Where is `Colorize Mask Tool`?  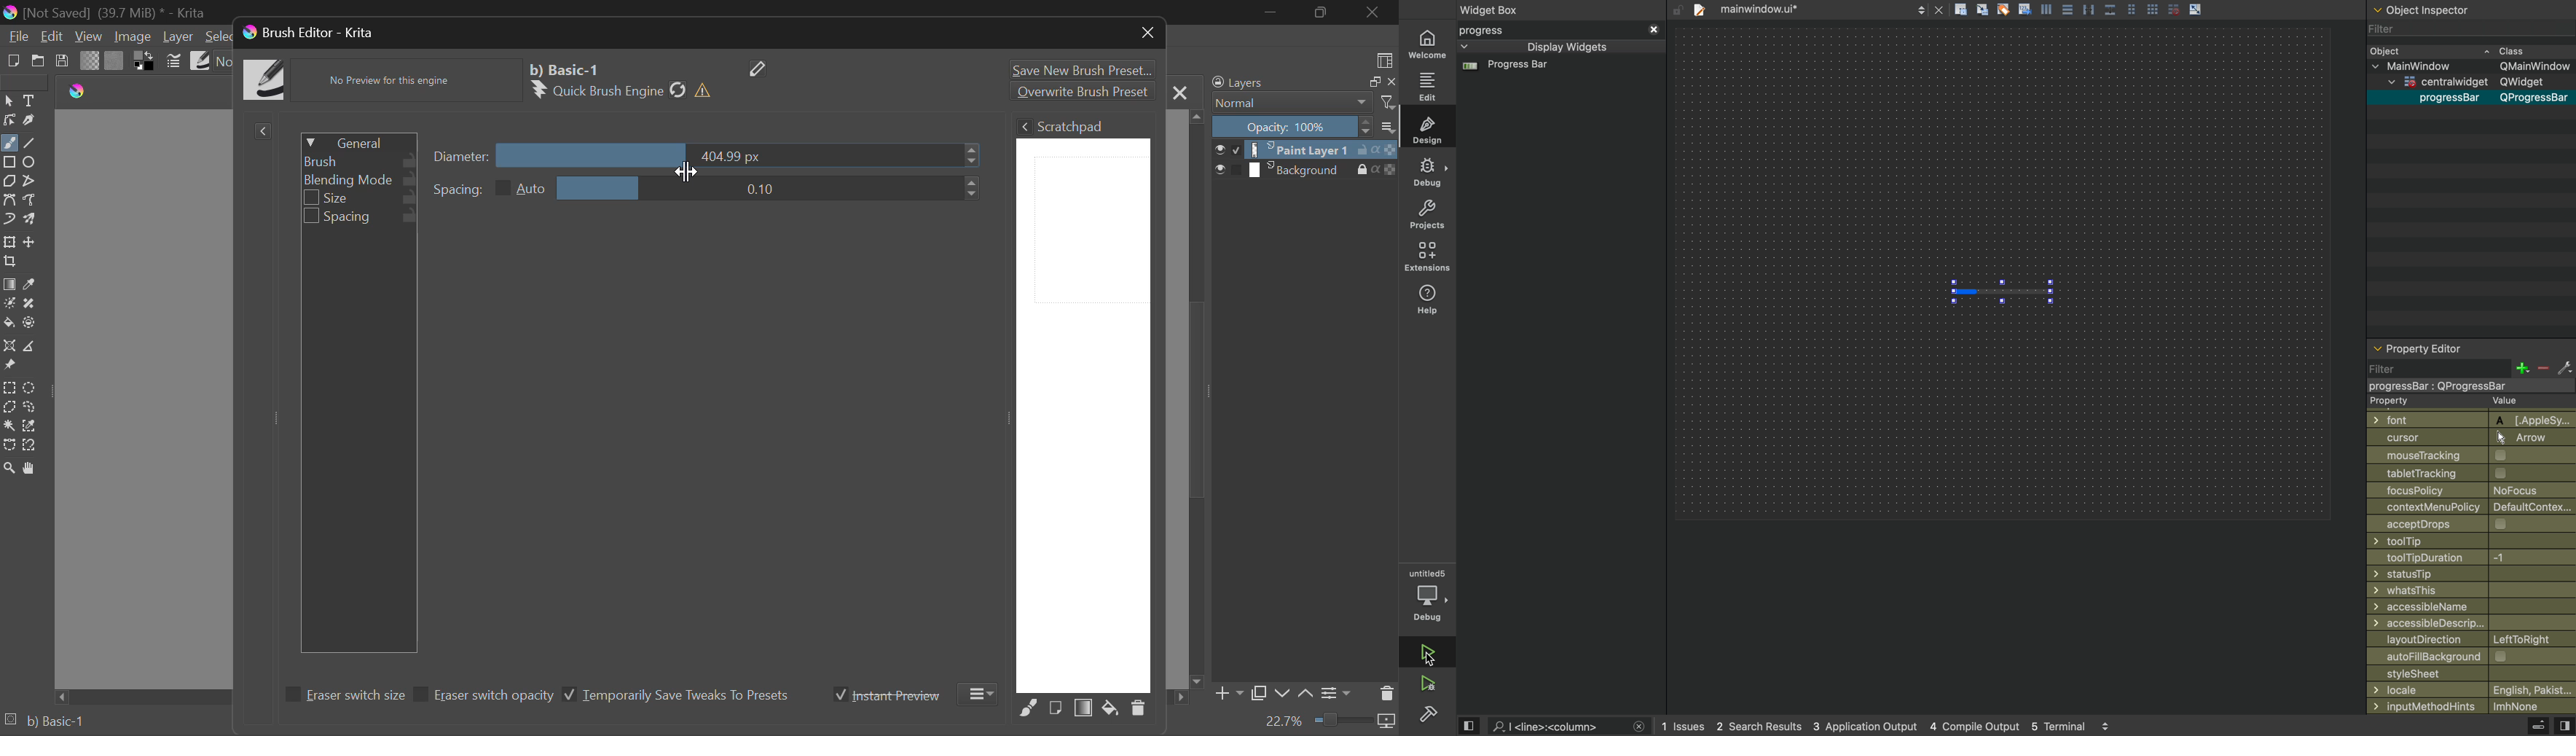
Colorize Mask Tool is located at coordinates (9, 304).